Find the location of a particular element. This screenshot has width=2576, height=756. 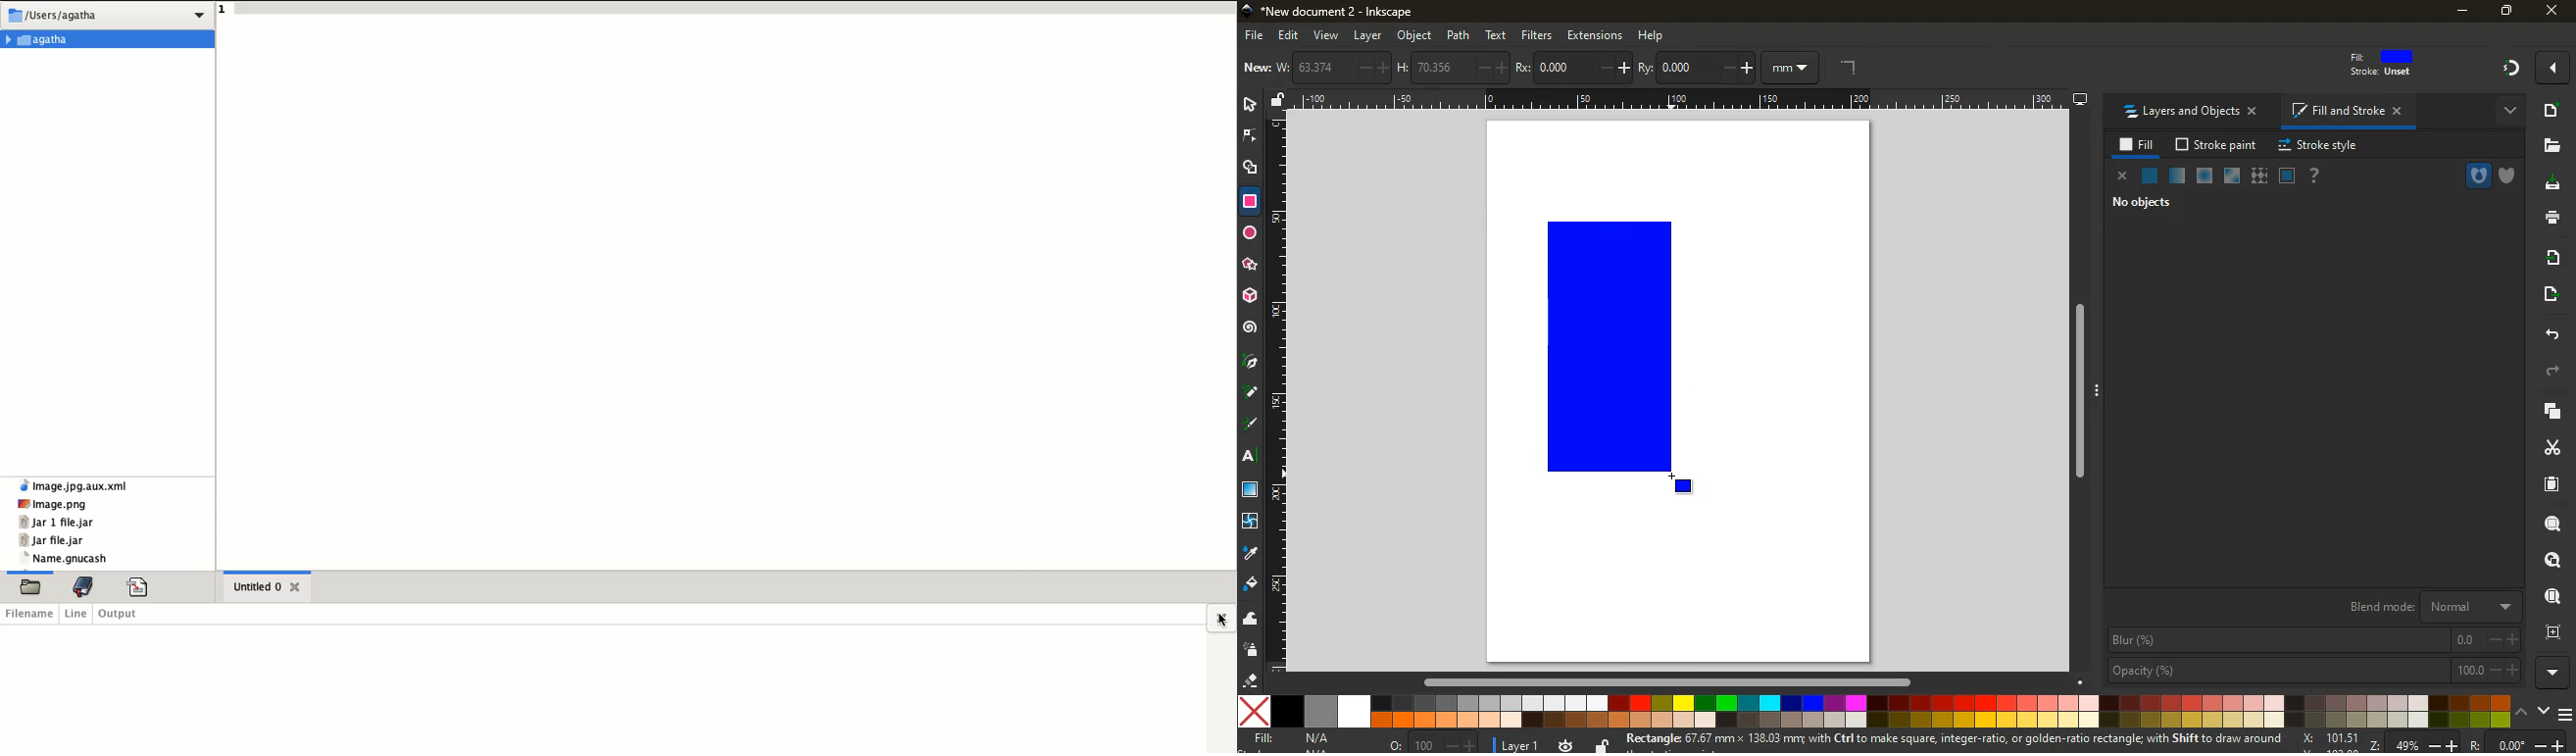

ry is located at coordinates (1697, 68).